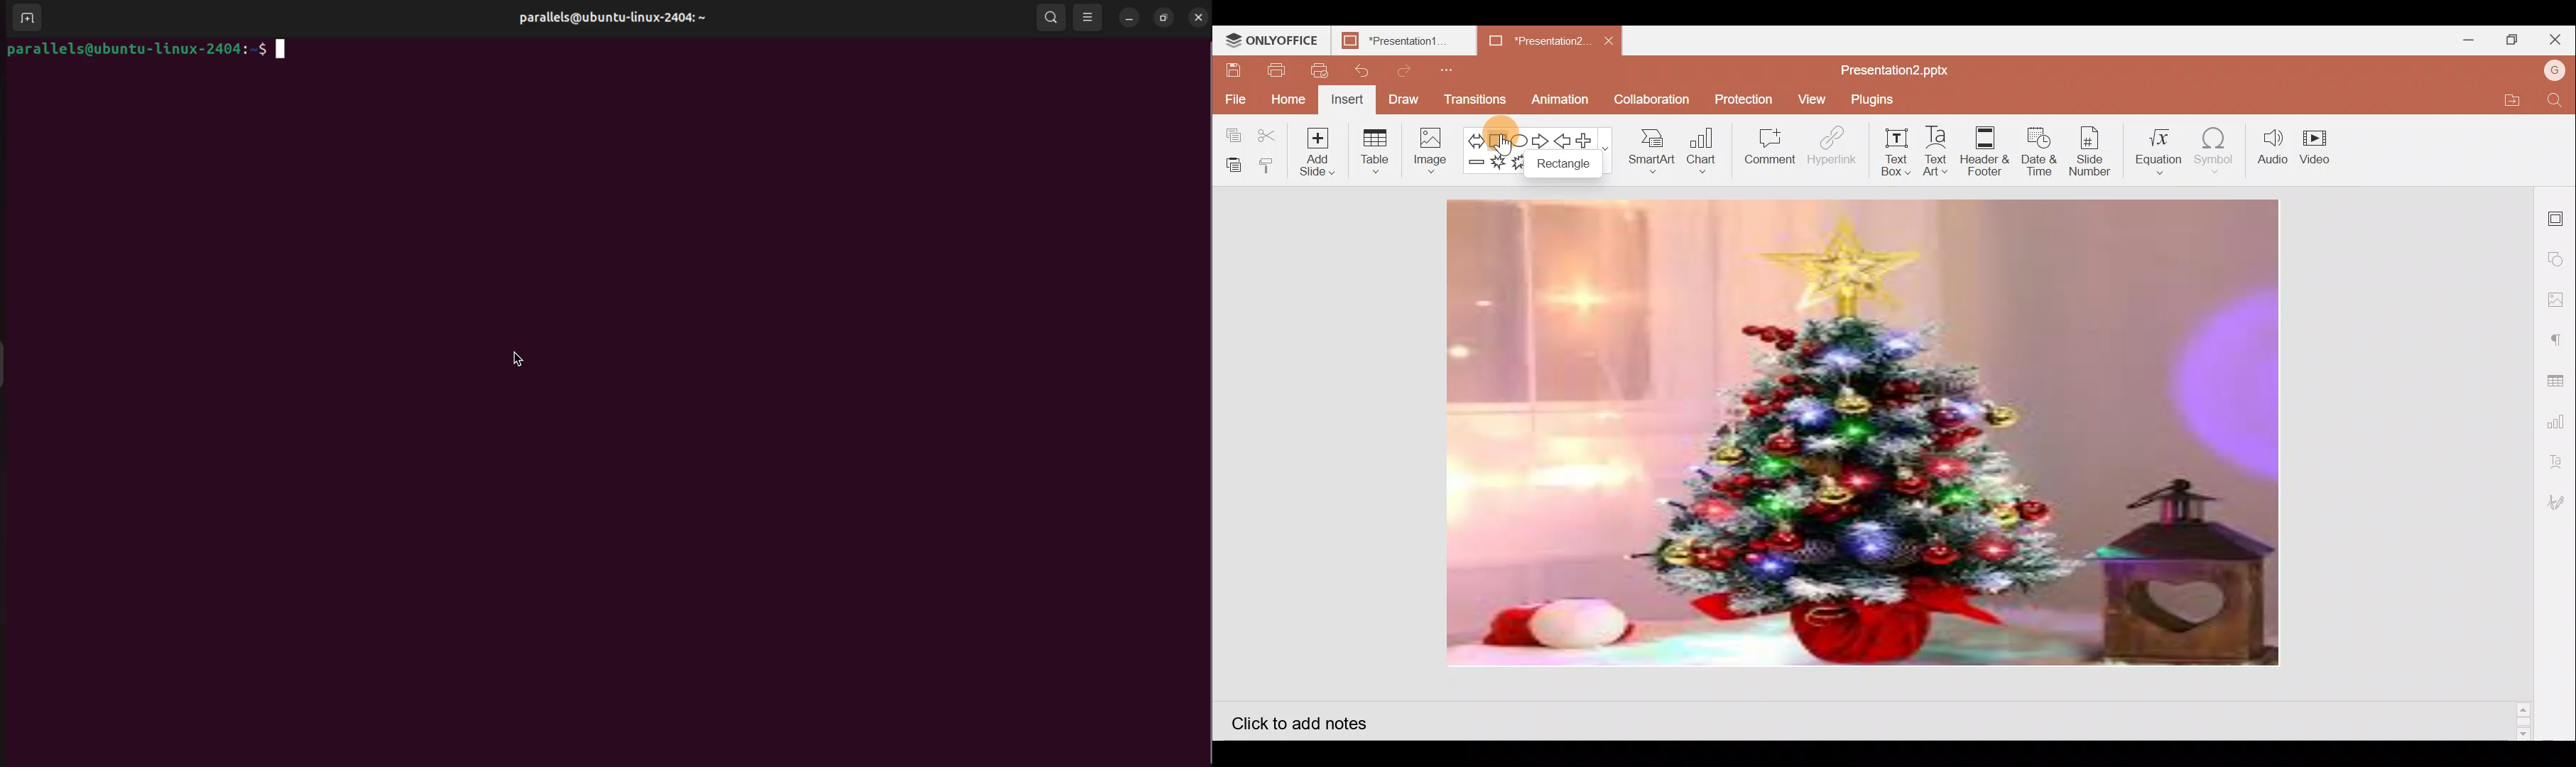 The width and height of the screenshot is (2576, 784). I want to click on Video, so click(2320, 152).